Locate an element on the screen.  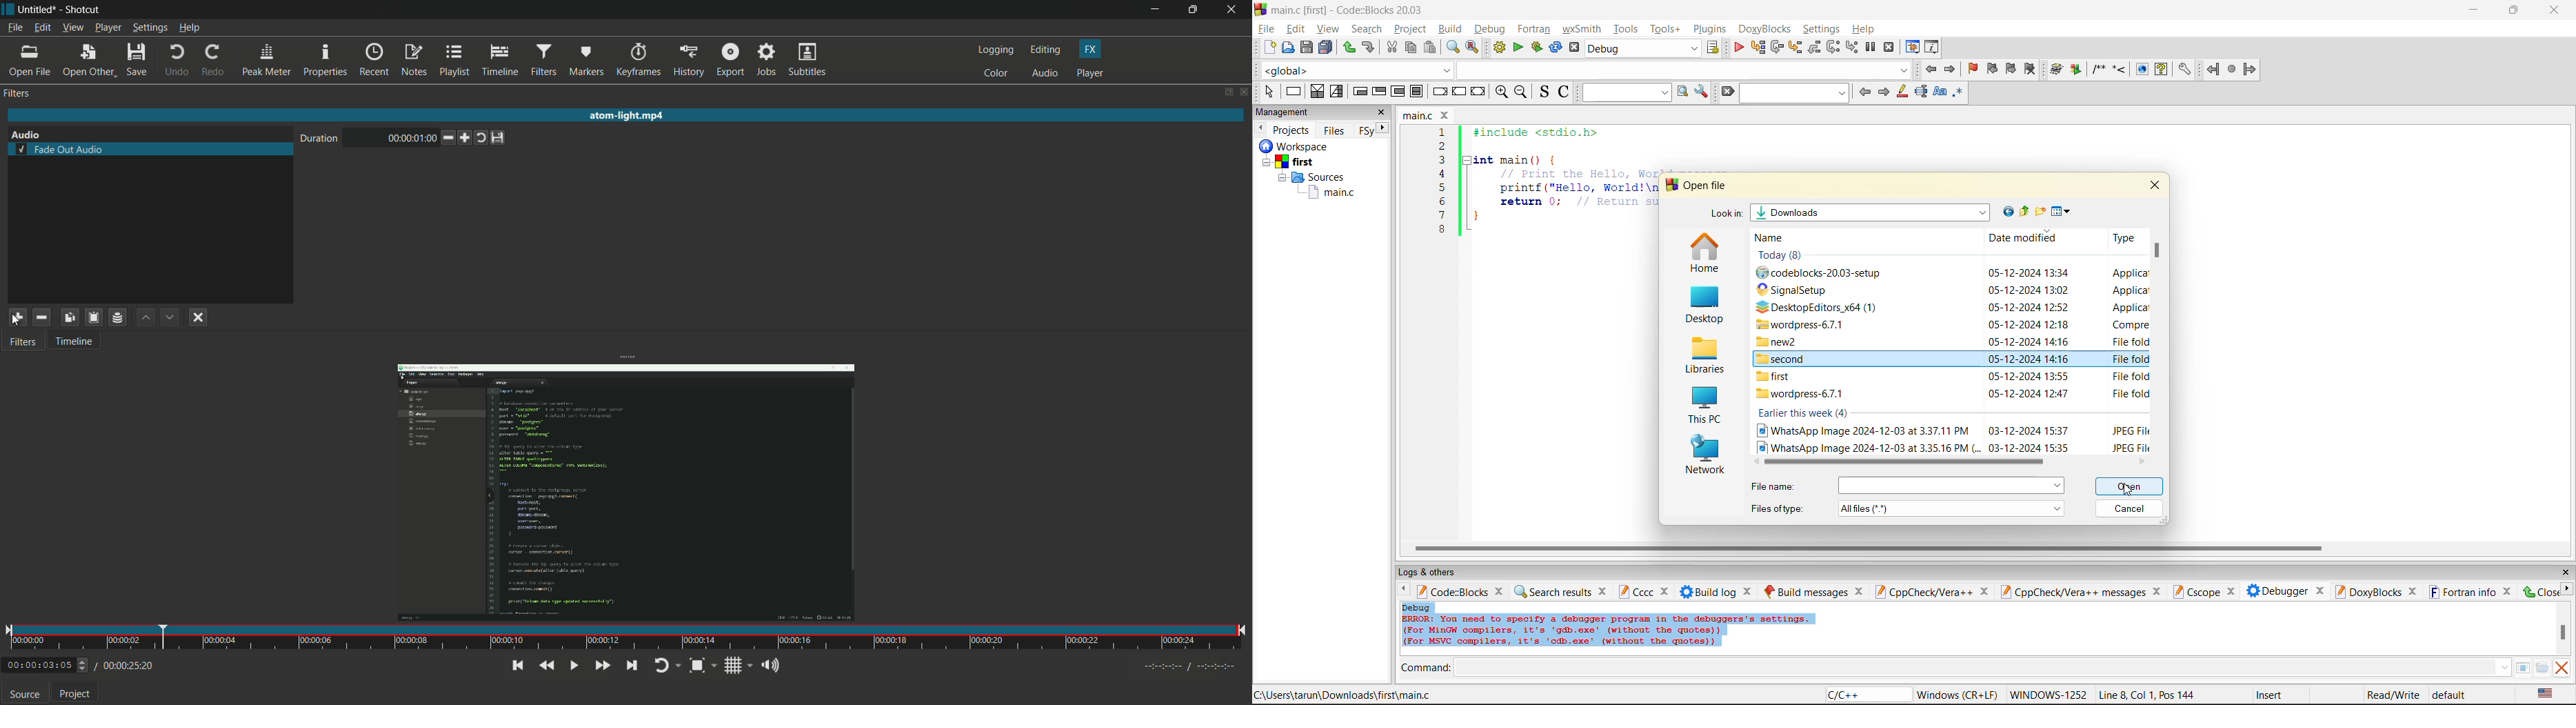
app icon is located at coordinates (8, 8).